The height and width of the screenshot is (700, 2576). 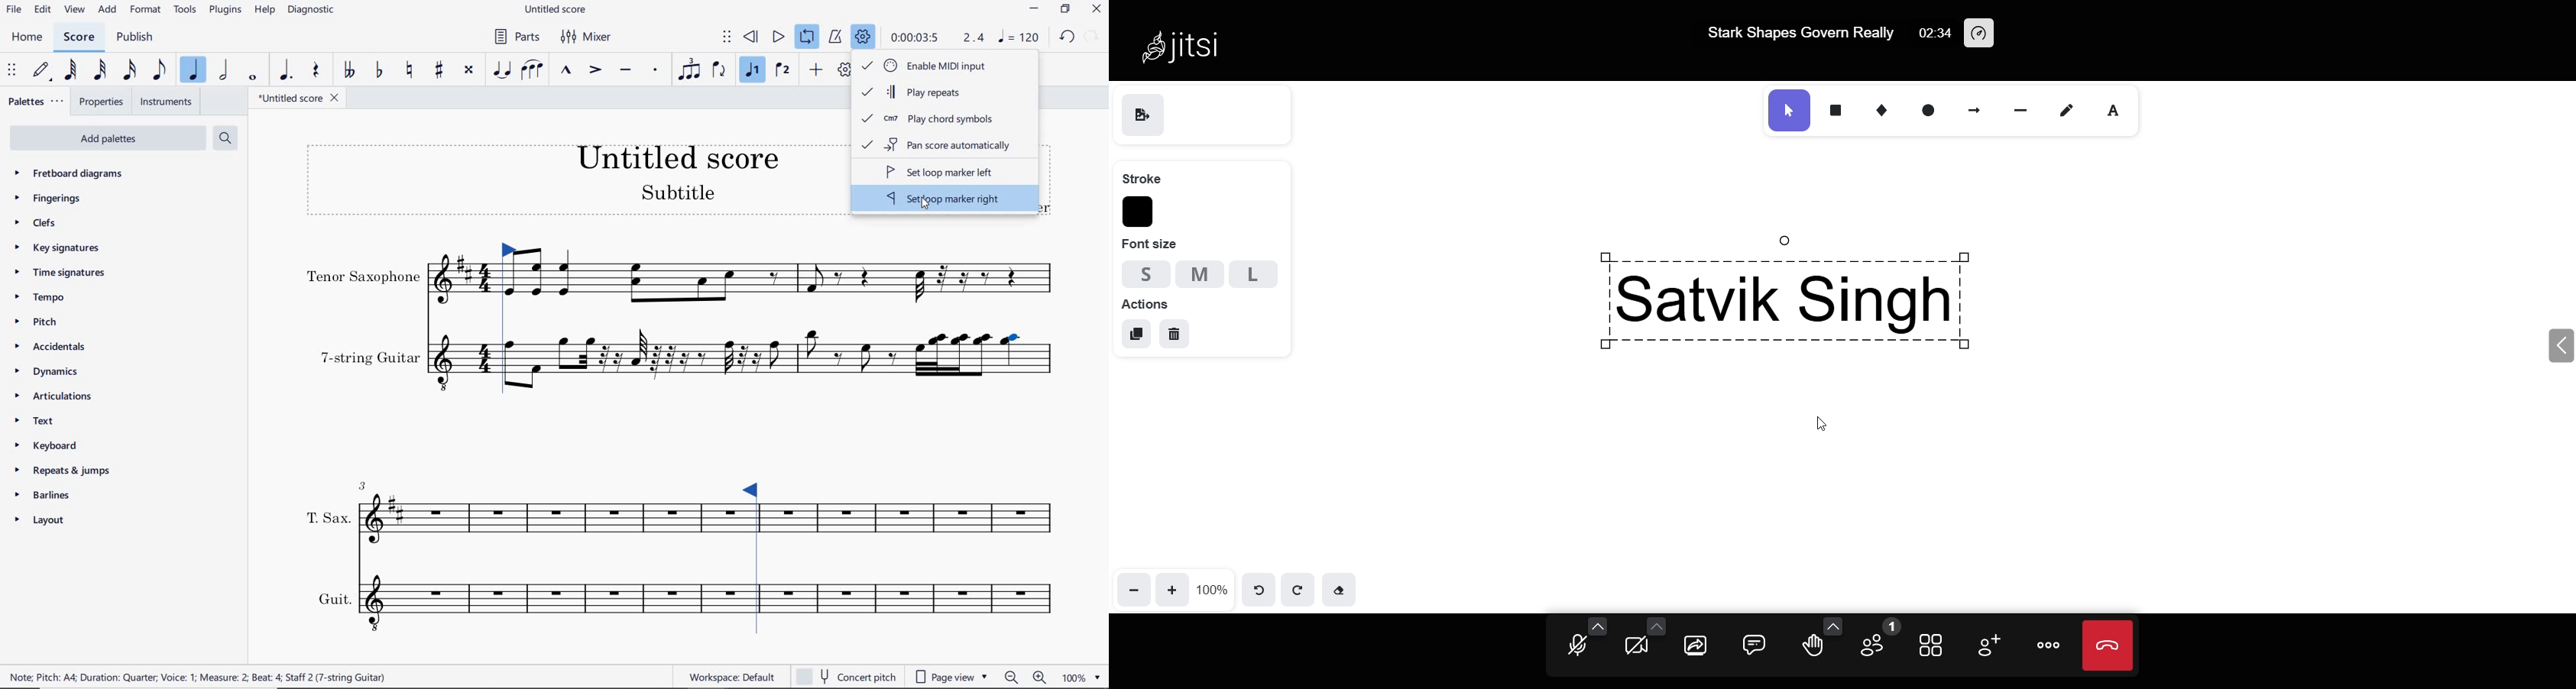 What do you see at coordinates (1083, 679) in the screenshot?
I see `ZOOM FACTOR` at bounding box center [1083, 679].